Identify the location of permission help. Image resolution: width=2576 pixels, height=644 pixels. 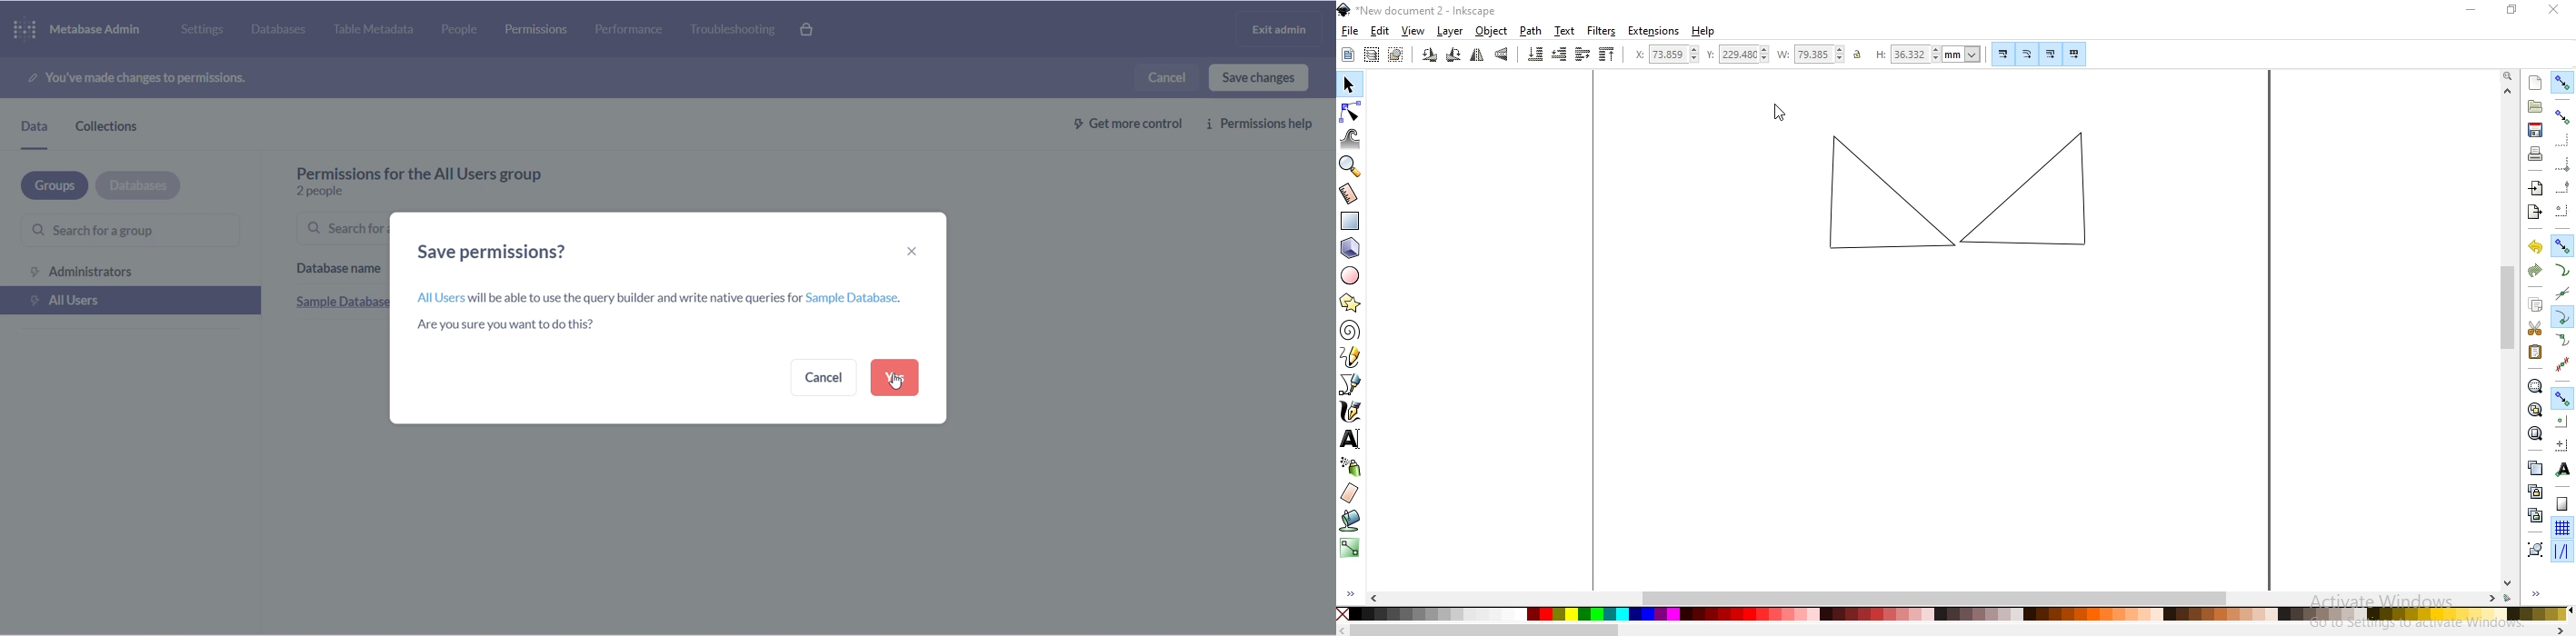
(1264, 124).